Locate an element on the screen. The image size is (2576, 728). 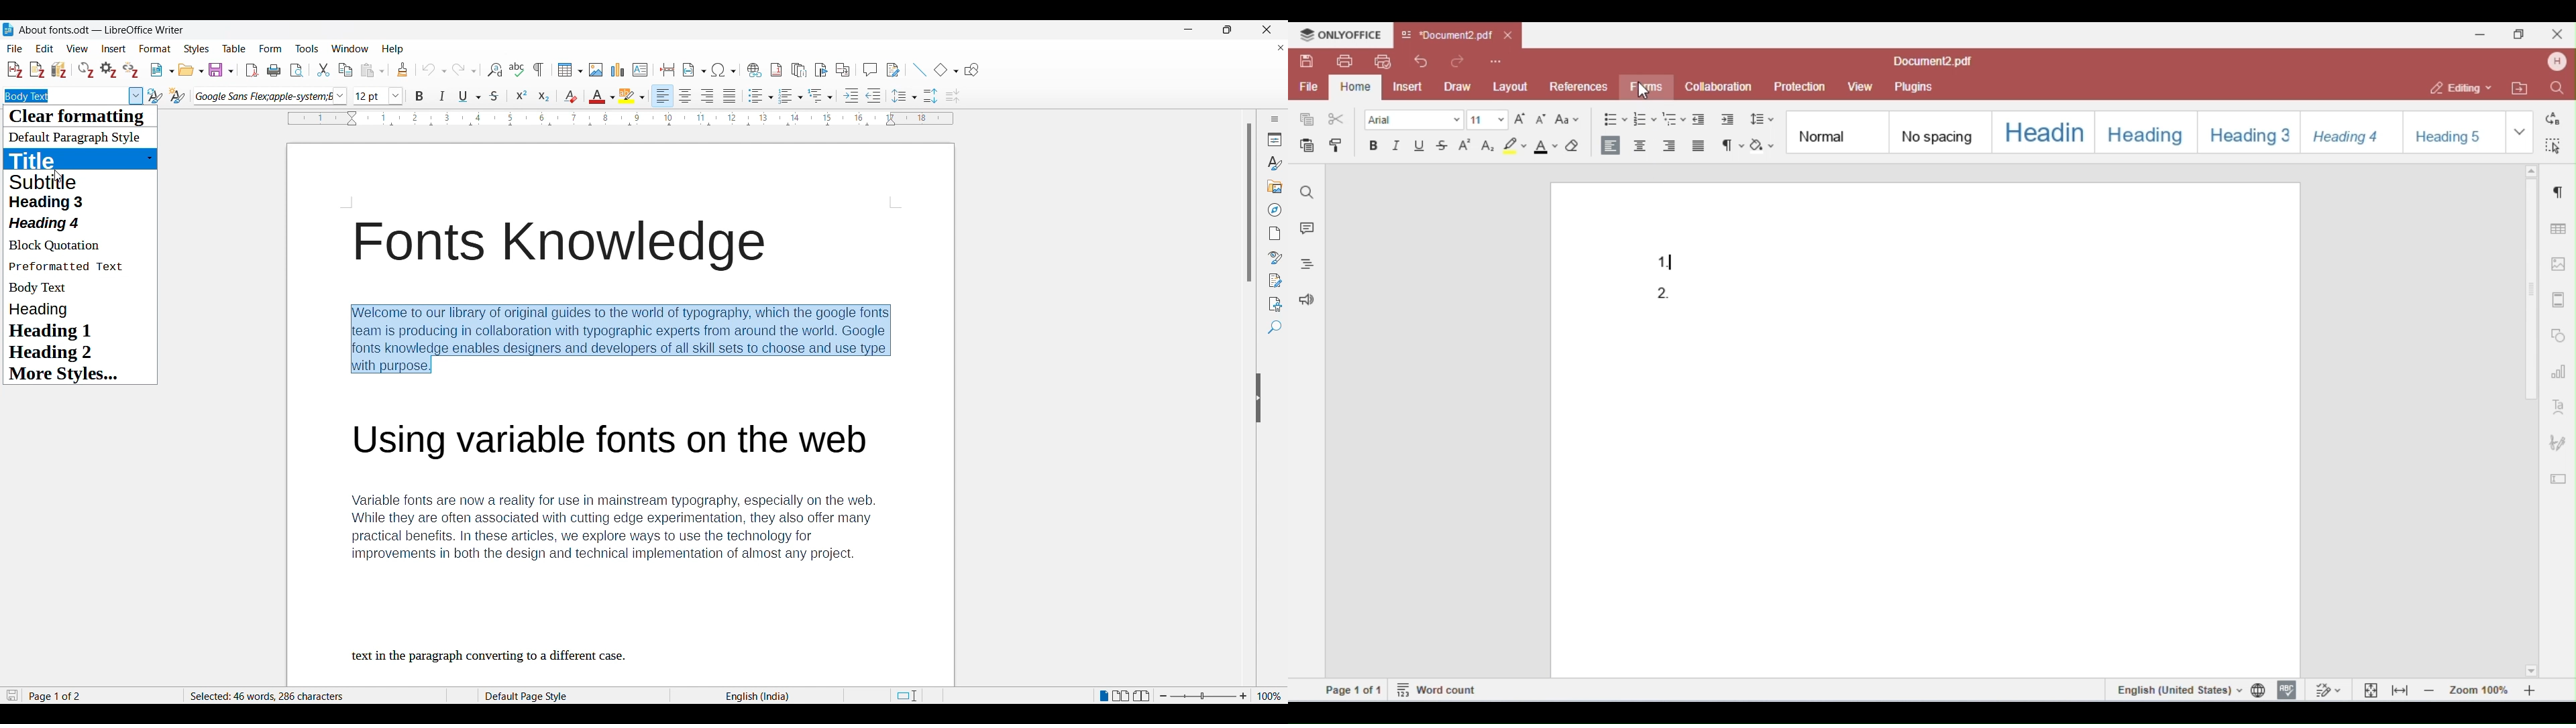
Toggle print preview is located at coordinates (298, 70).